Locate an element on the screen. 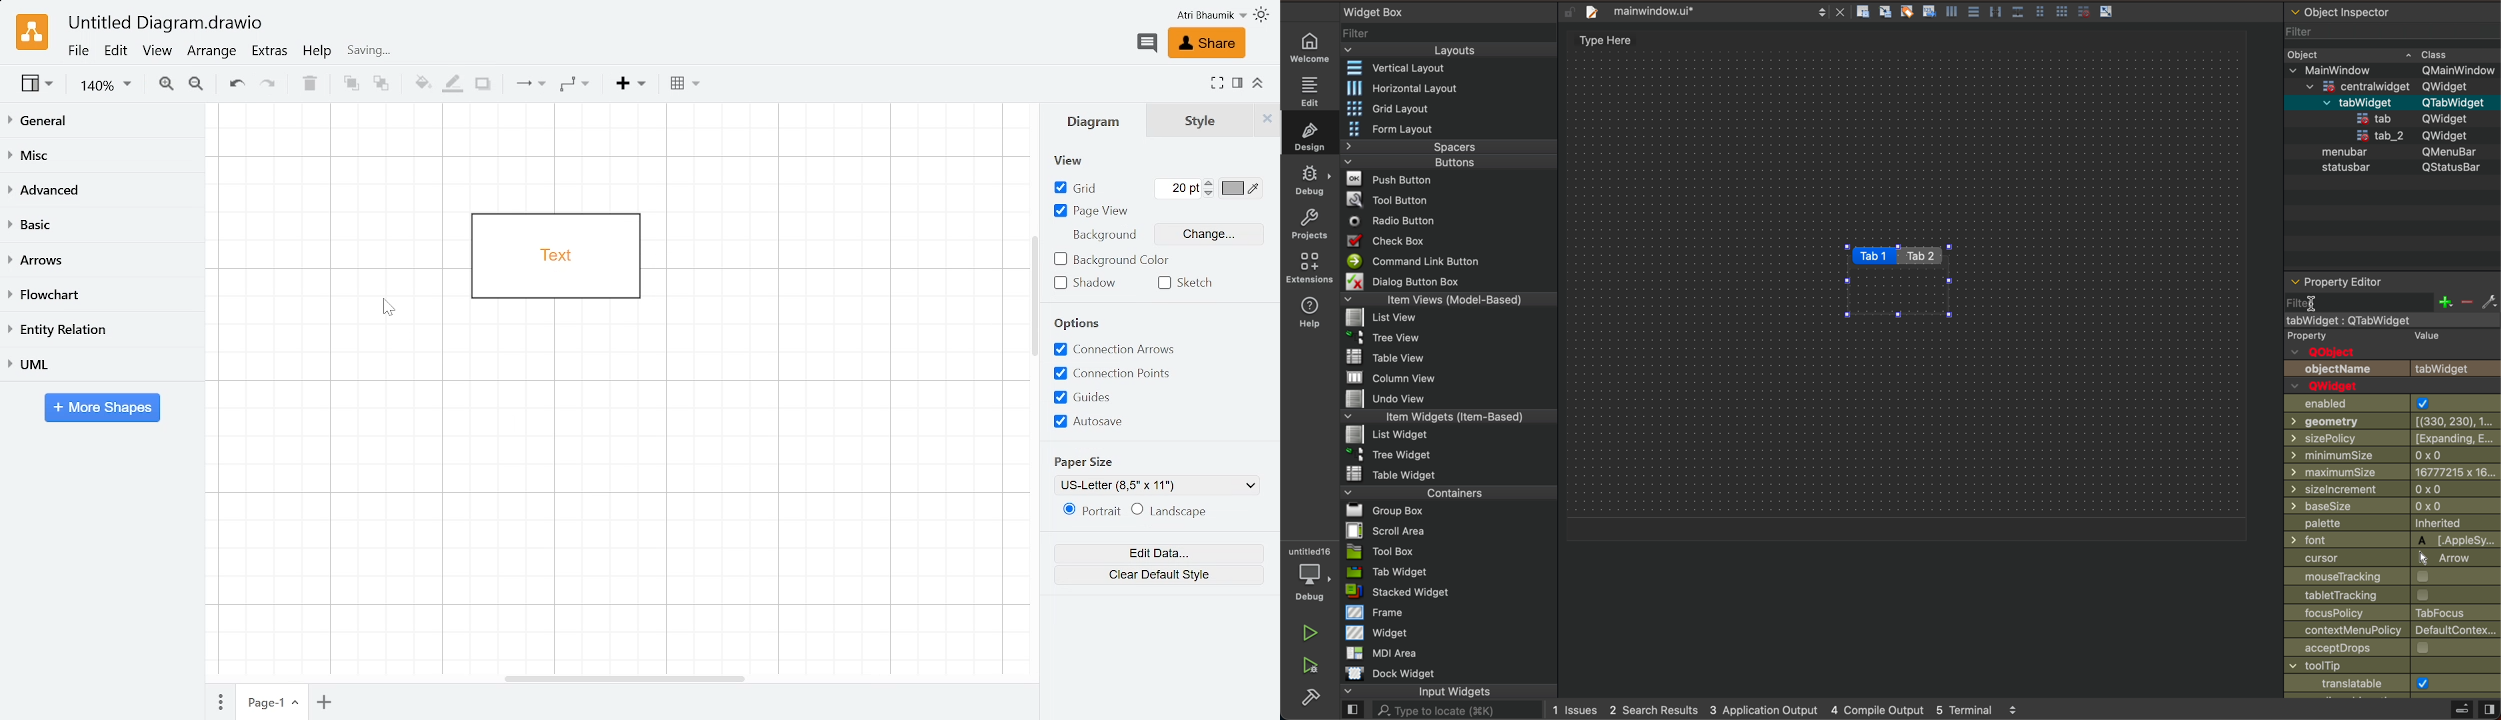 This screenshot has height=728, width=2520. projects is located at coordinates (1311, 224).